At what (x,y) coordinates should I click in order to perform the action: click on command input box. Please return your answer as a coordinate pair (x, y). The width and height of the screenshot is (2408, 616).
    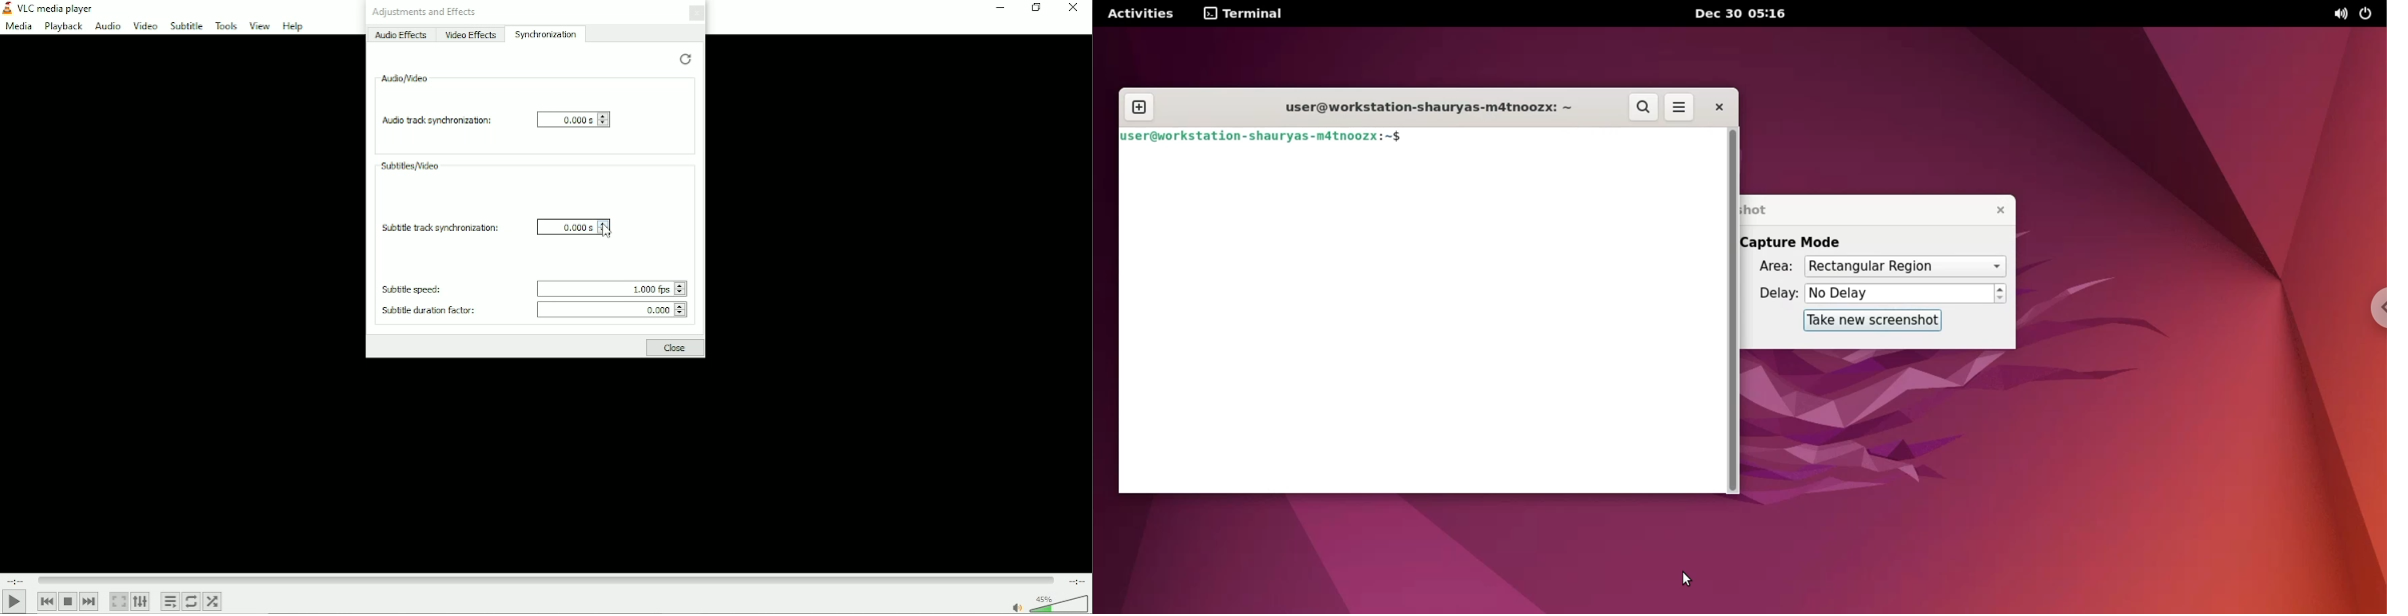
    Looking at the image, I should click on (1421, 320).